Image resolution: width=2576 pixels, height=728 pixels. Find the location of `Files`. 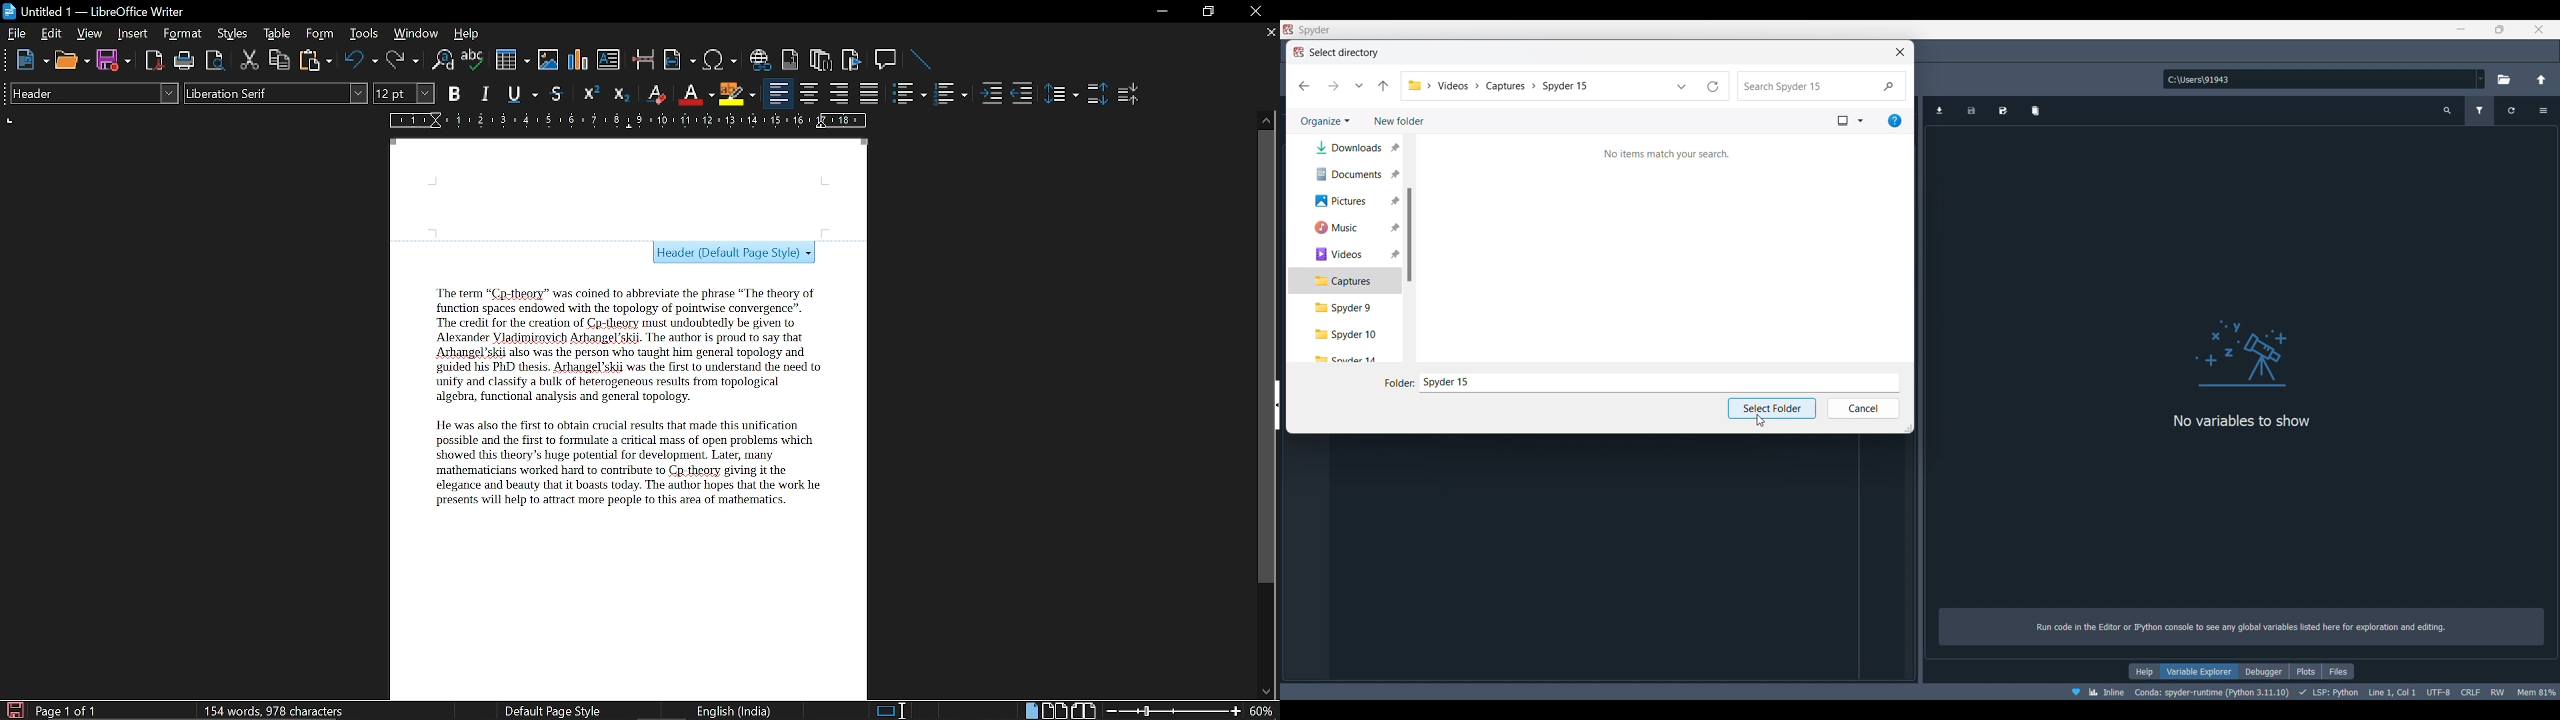

Files is located at coordinates (2338, 671).